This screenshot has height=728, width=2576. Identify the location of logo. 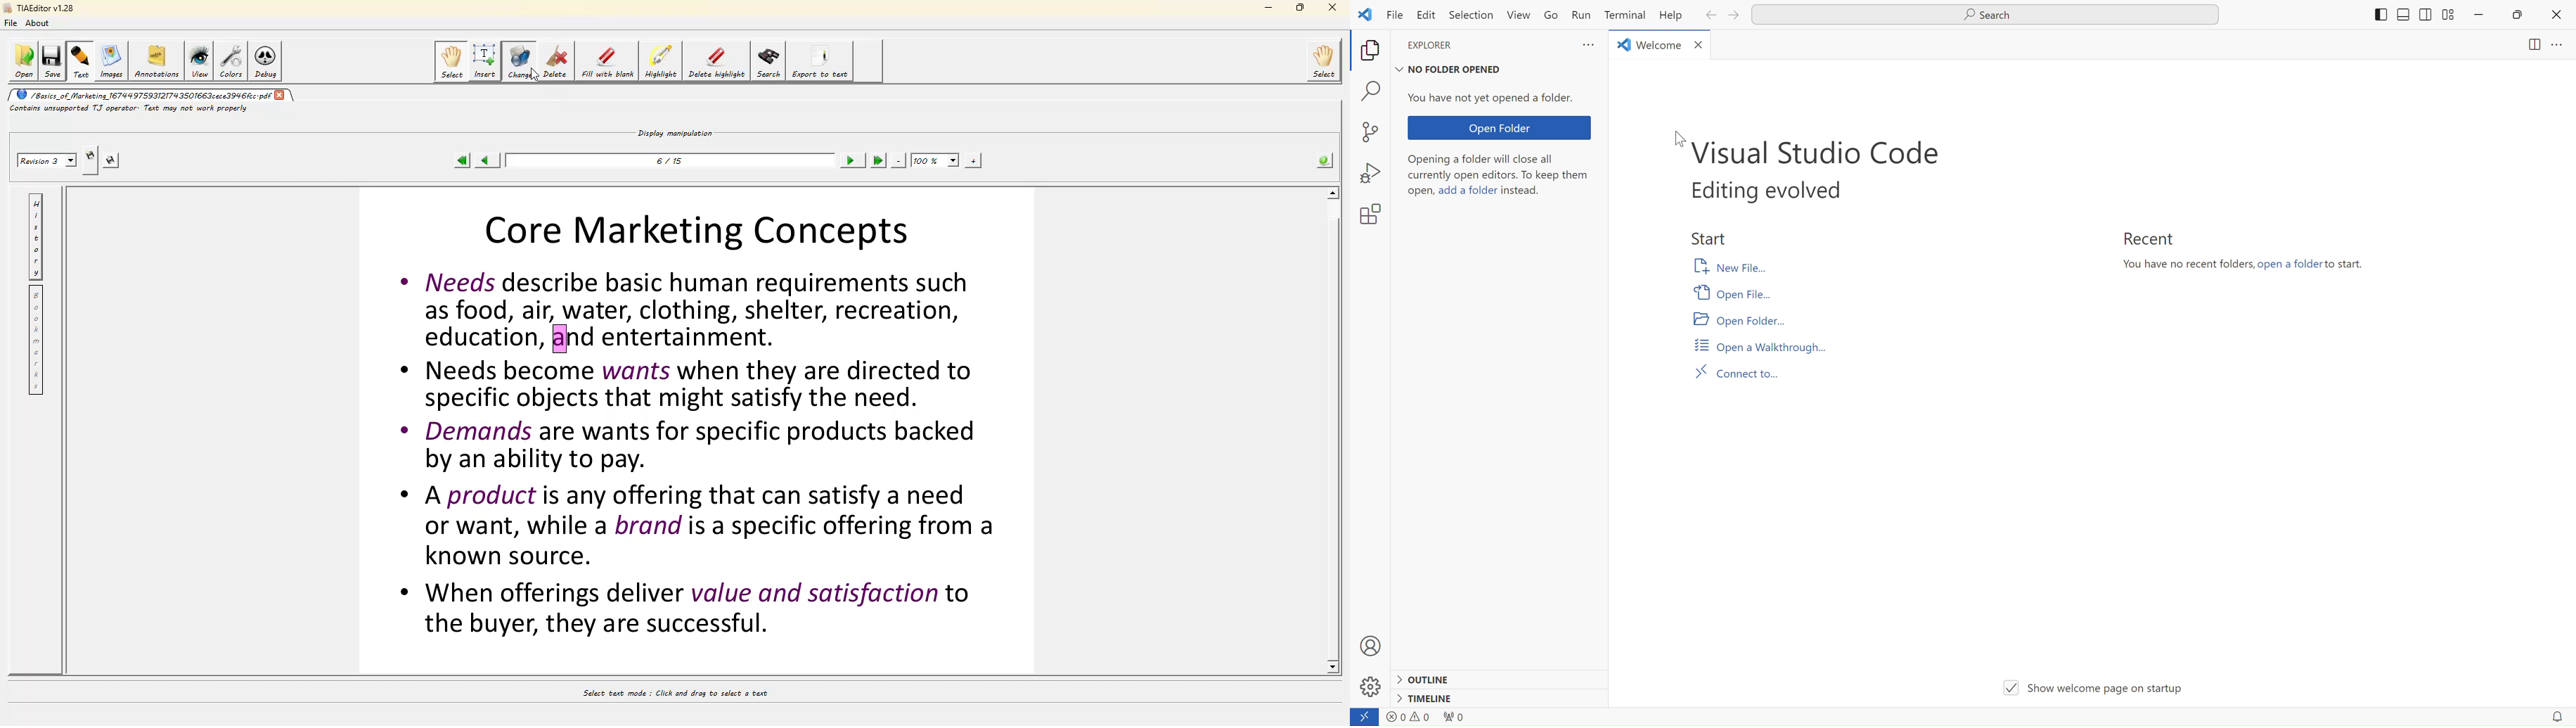
(1366, 12).